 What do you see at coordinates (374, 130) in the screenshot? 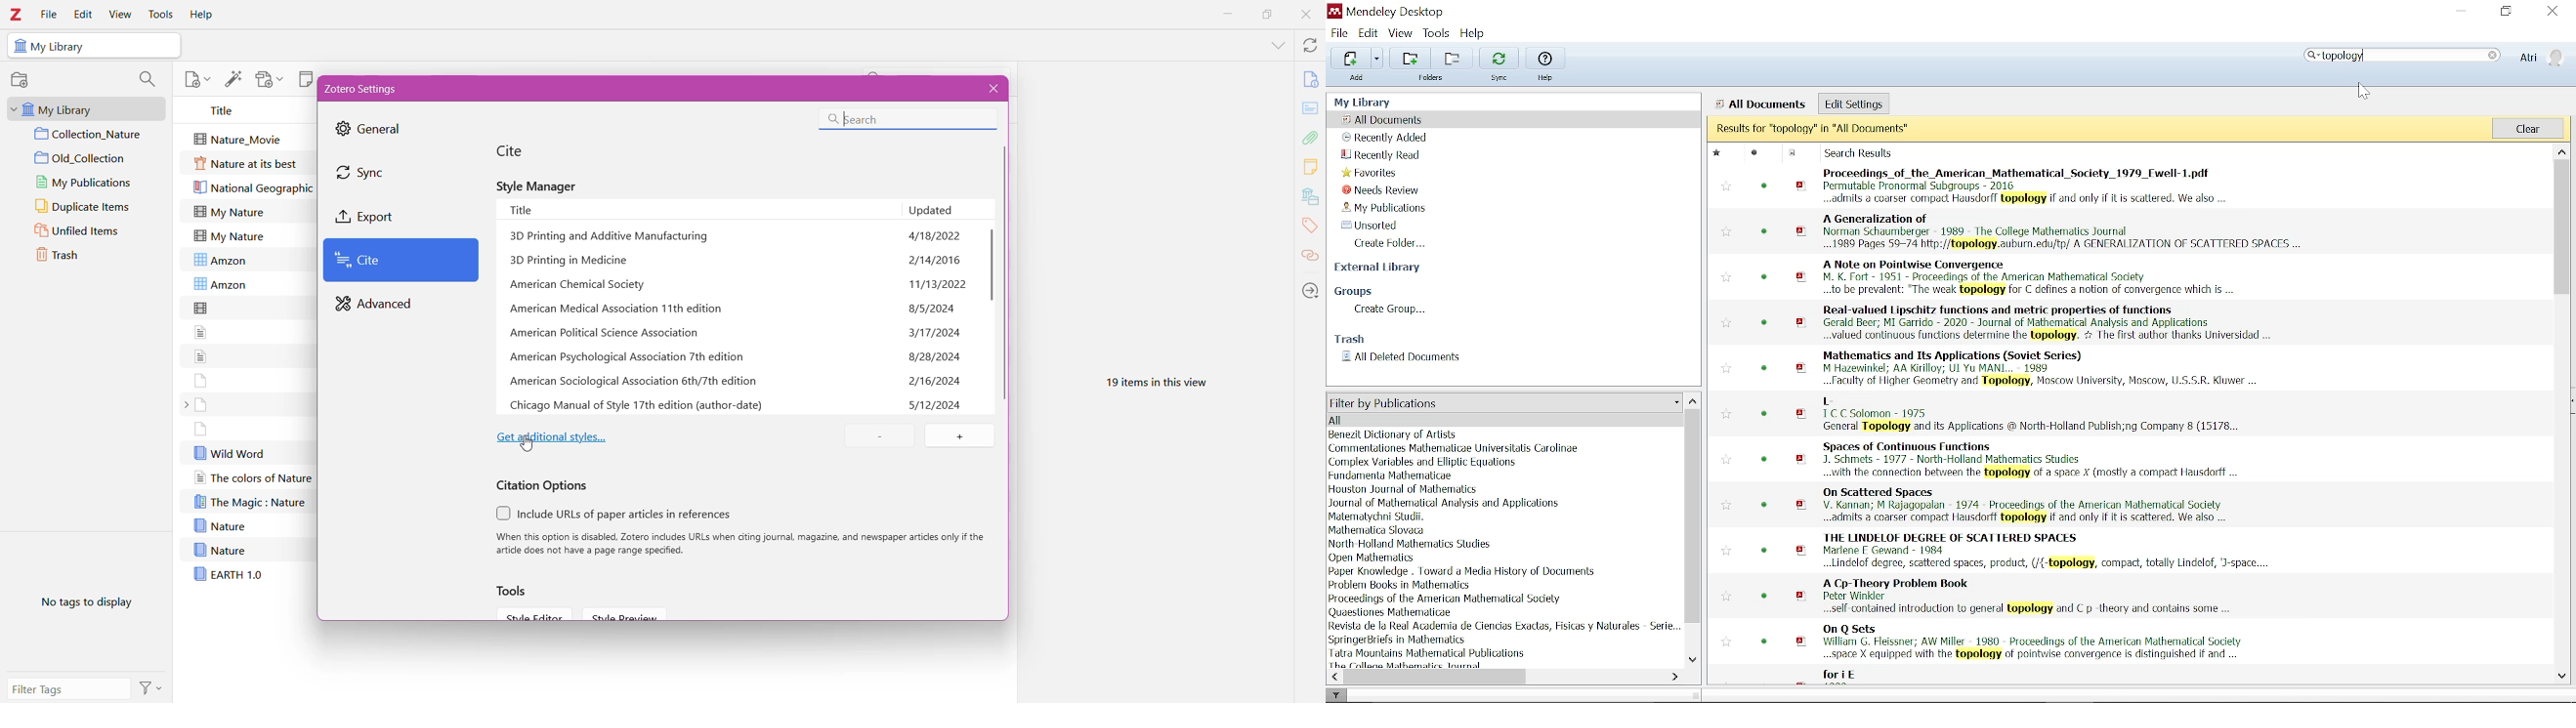
I see `General` at bounding box center [374, 130].